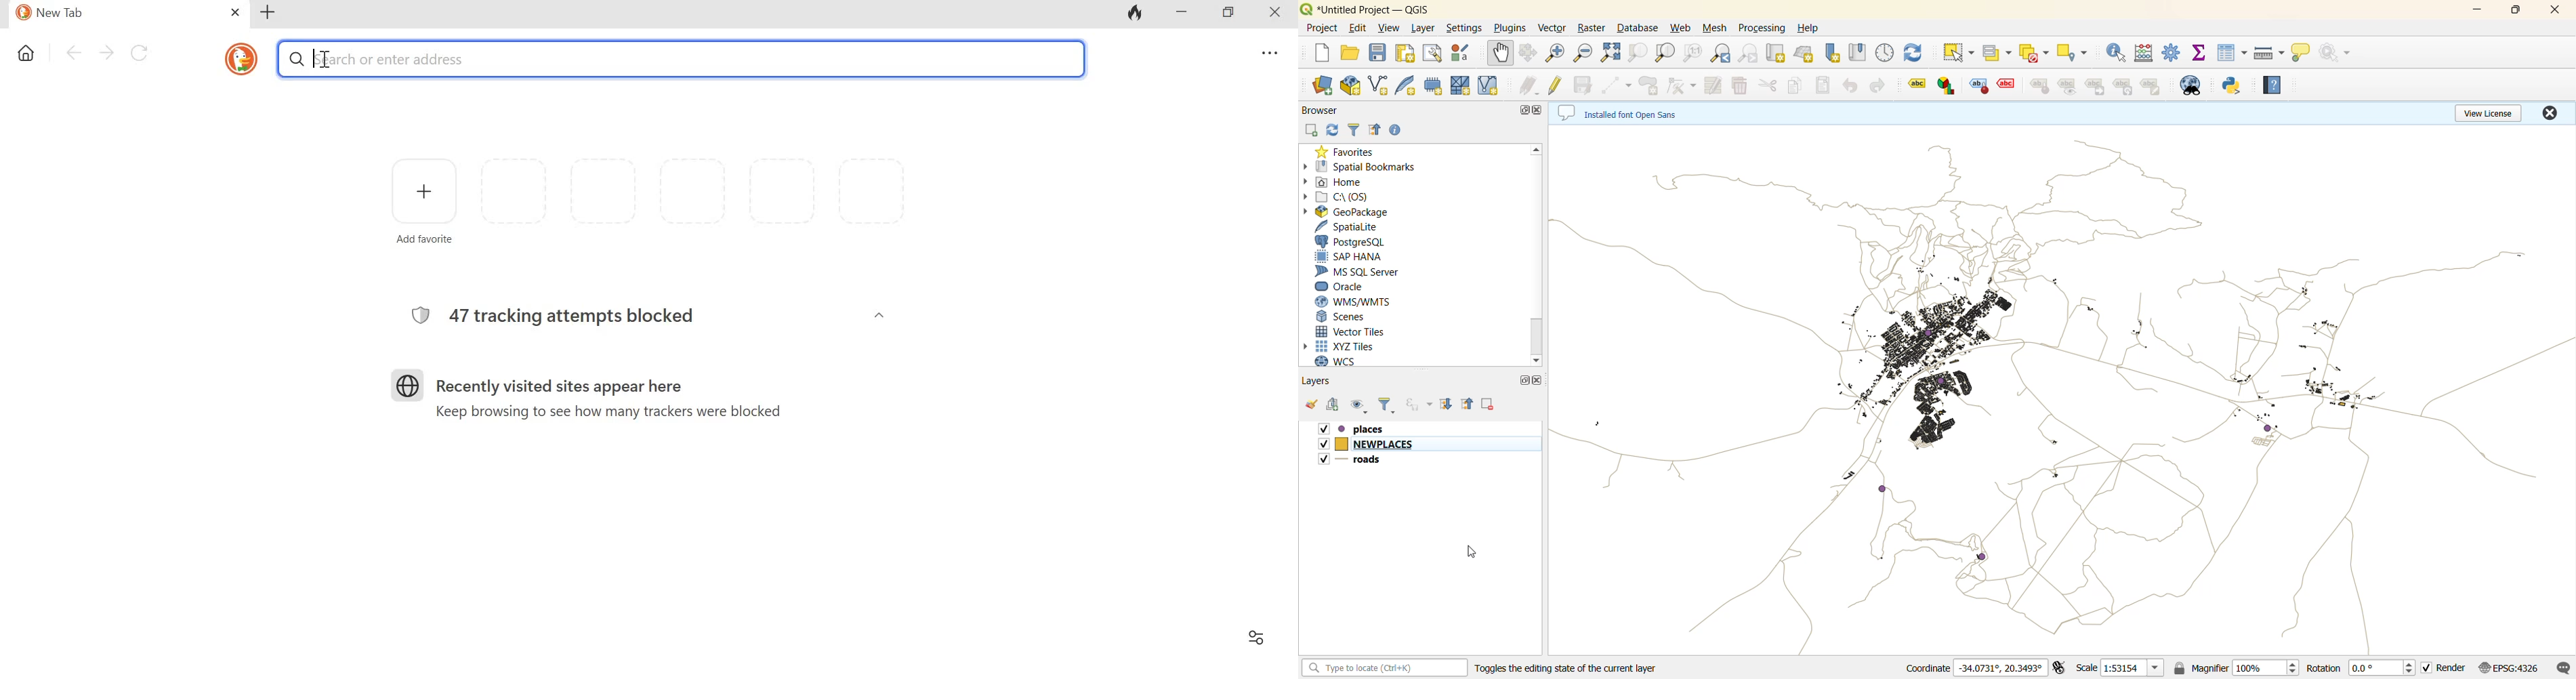 The height and width of the screenshot is (700, 2576). Describe the element at coordinates (1832, 53) in the screenshot. I see `new spatial bookmark` at that location.